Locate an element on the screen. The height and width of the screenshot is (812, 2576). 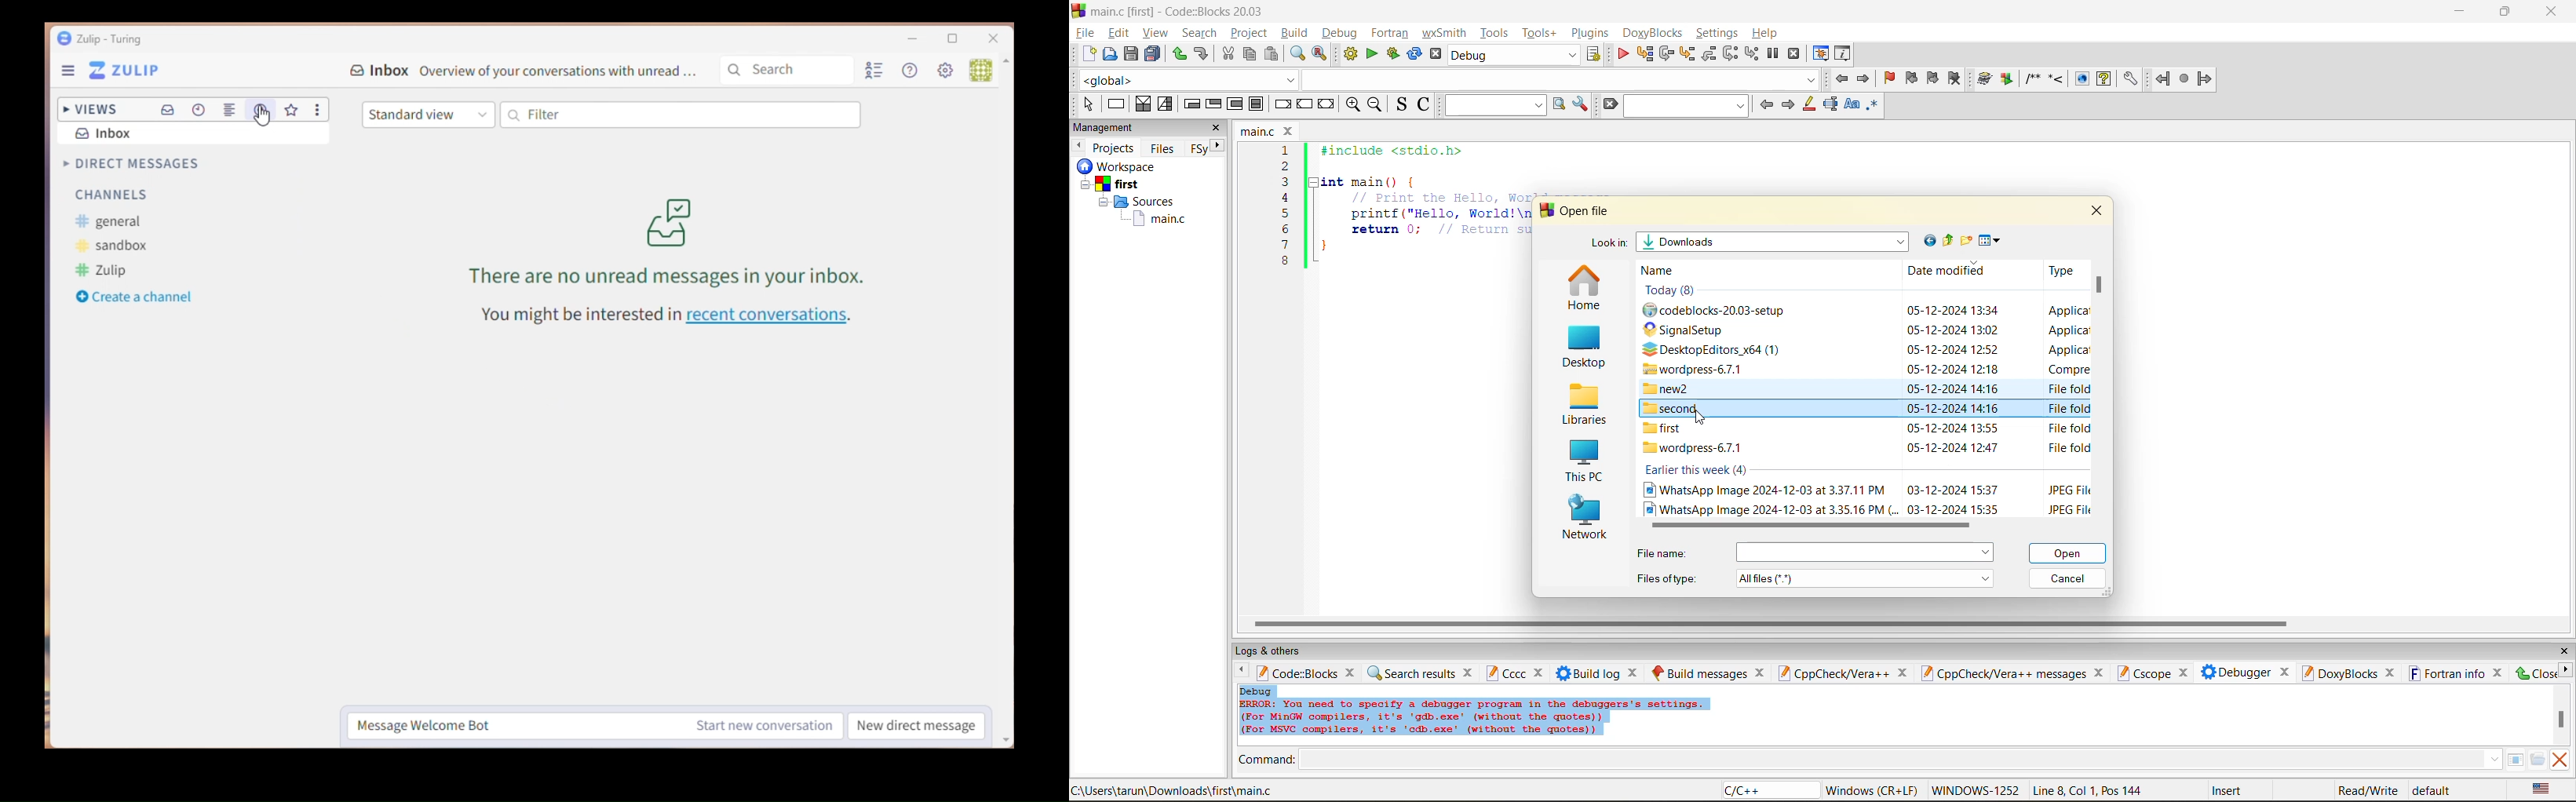
no unread messages in your inbox is located at coordinates (664, 247).